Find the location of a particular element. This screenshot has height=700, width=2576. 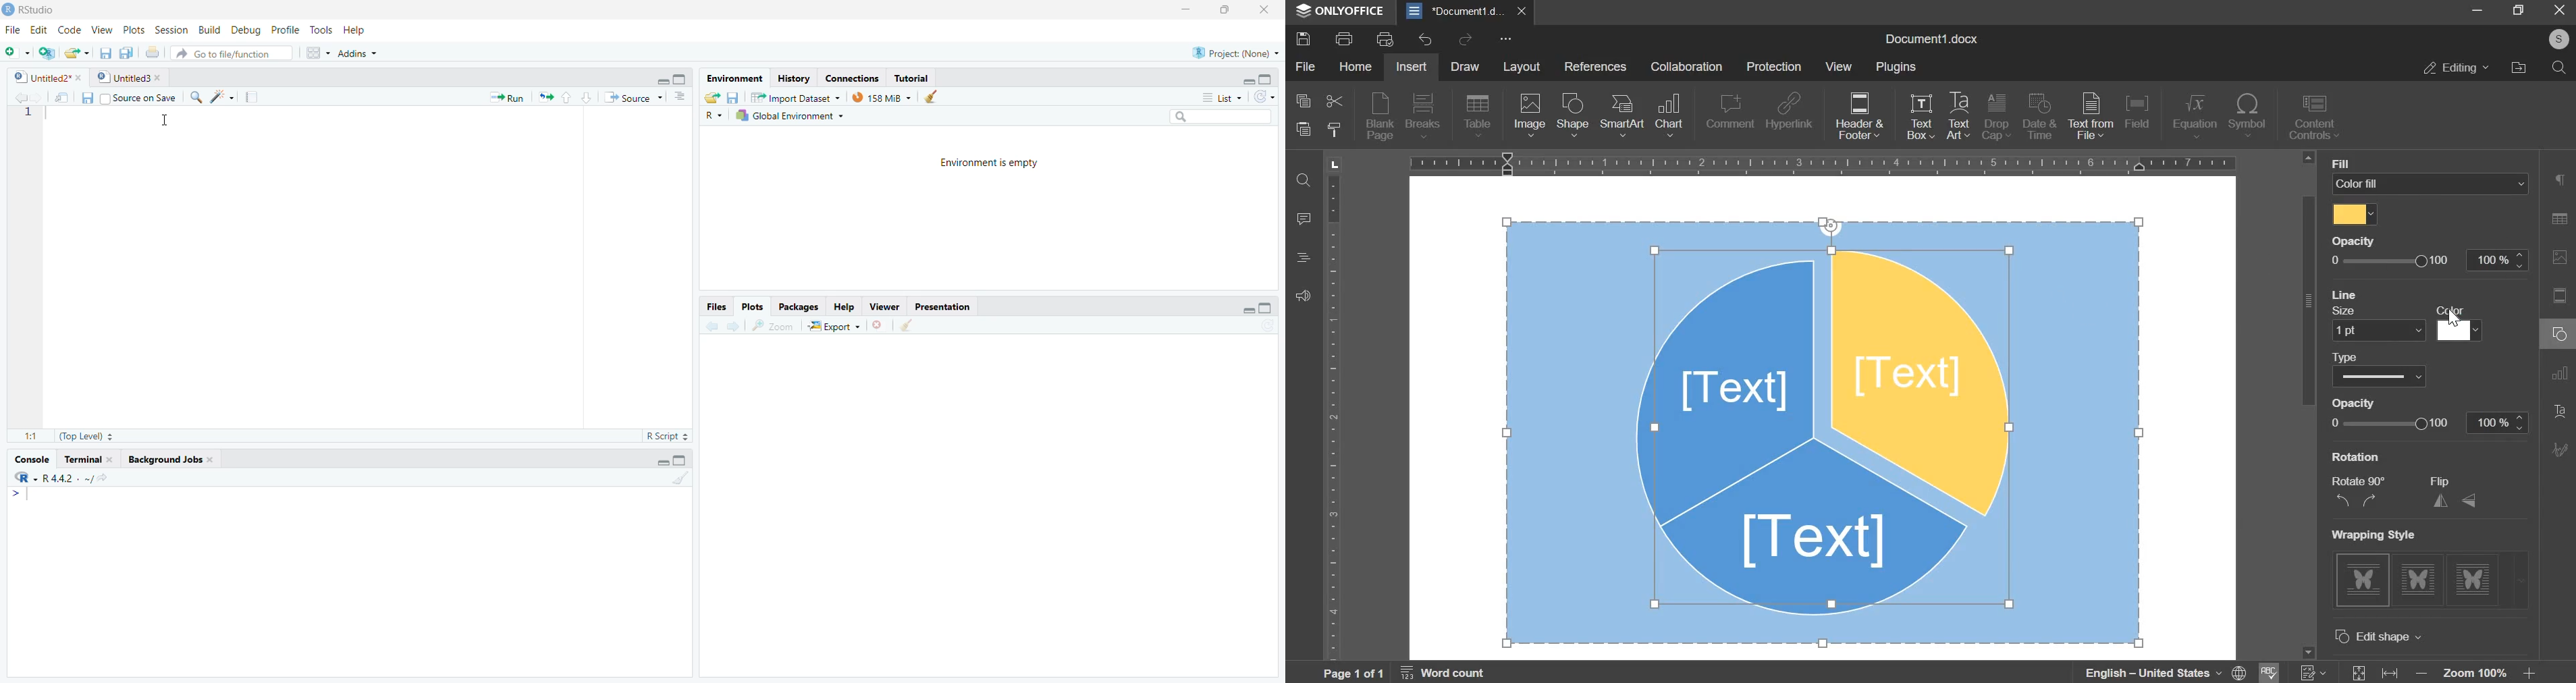

© List + is located at coordinates (1222, 96).